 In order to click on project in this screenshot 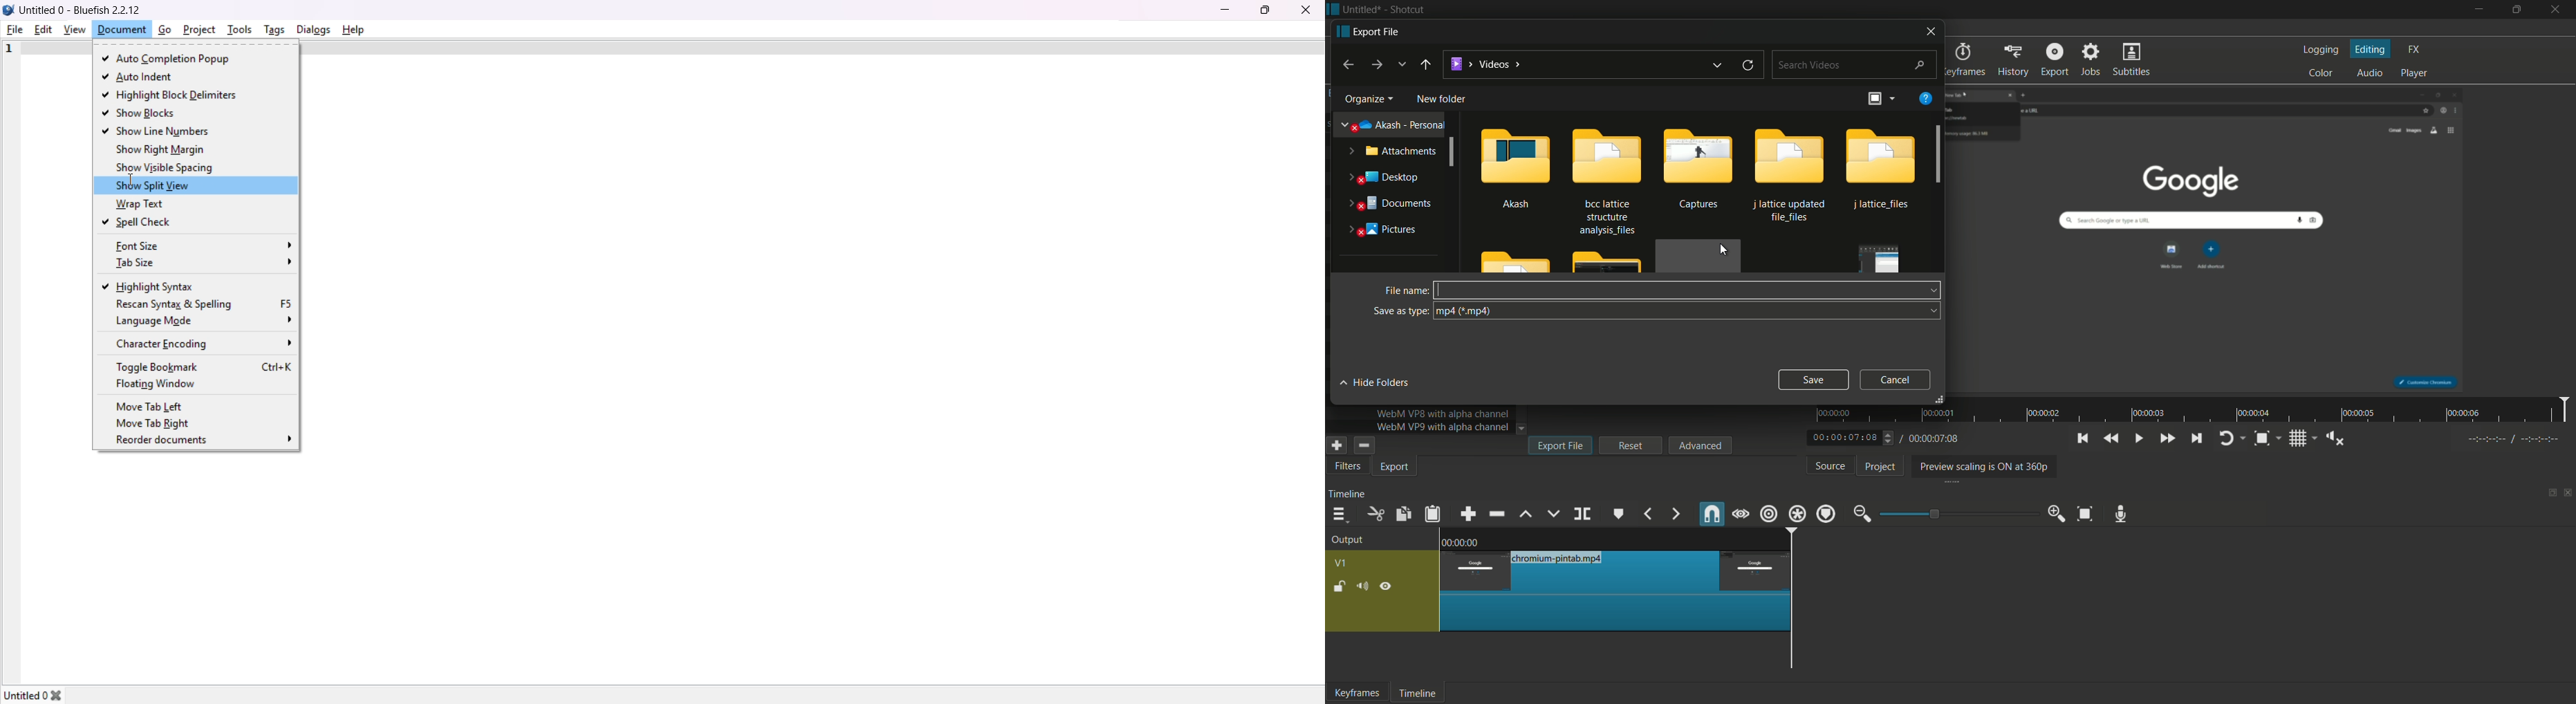, I will do `click(1881, 467)`.